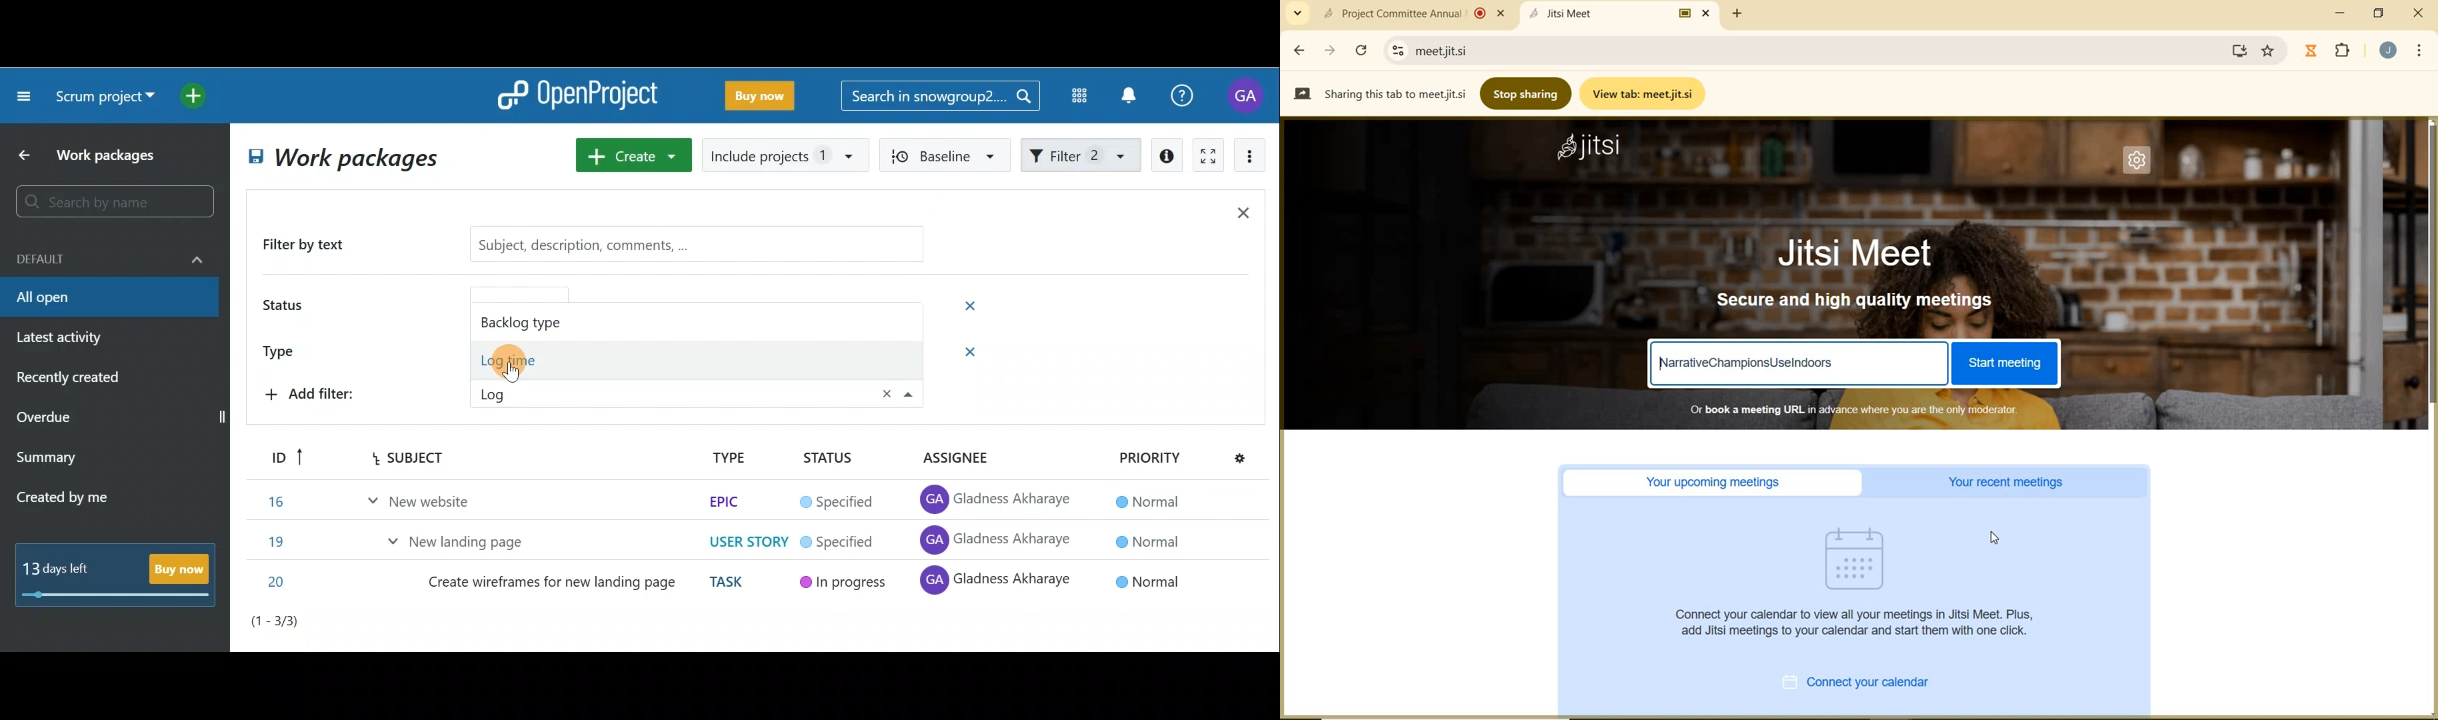 This screenshot has width=2464, height=728. Describe the element at coordinates (340, 160) in the screenshot. I see `All open` at that location.